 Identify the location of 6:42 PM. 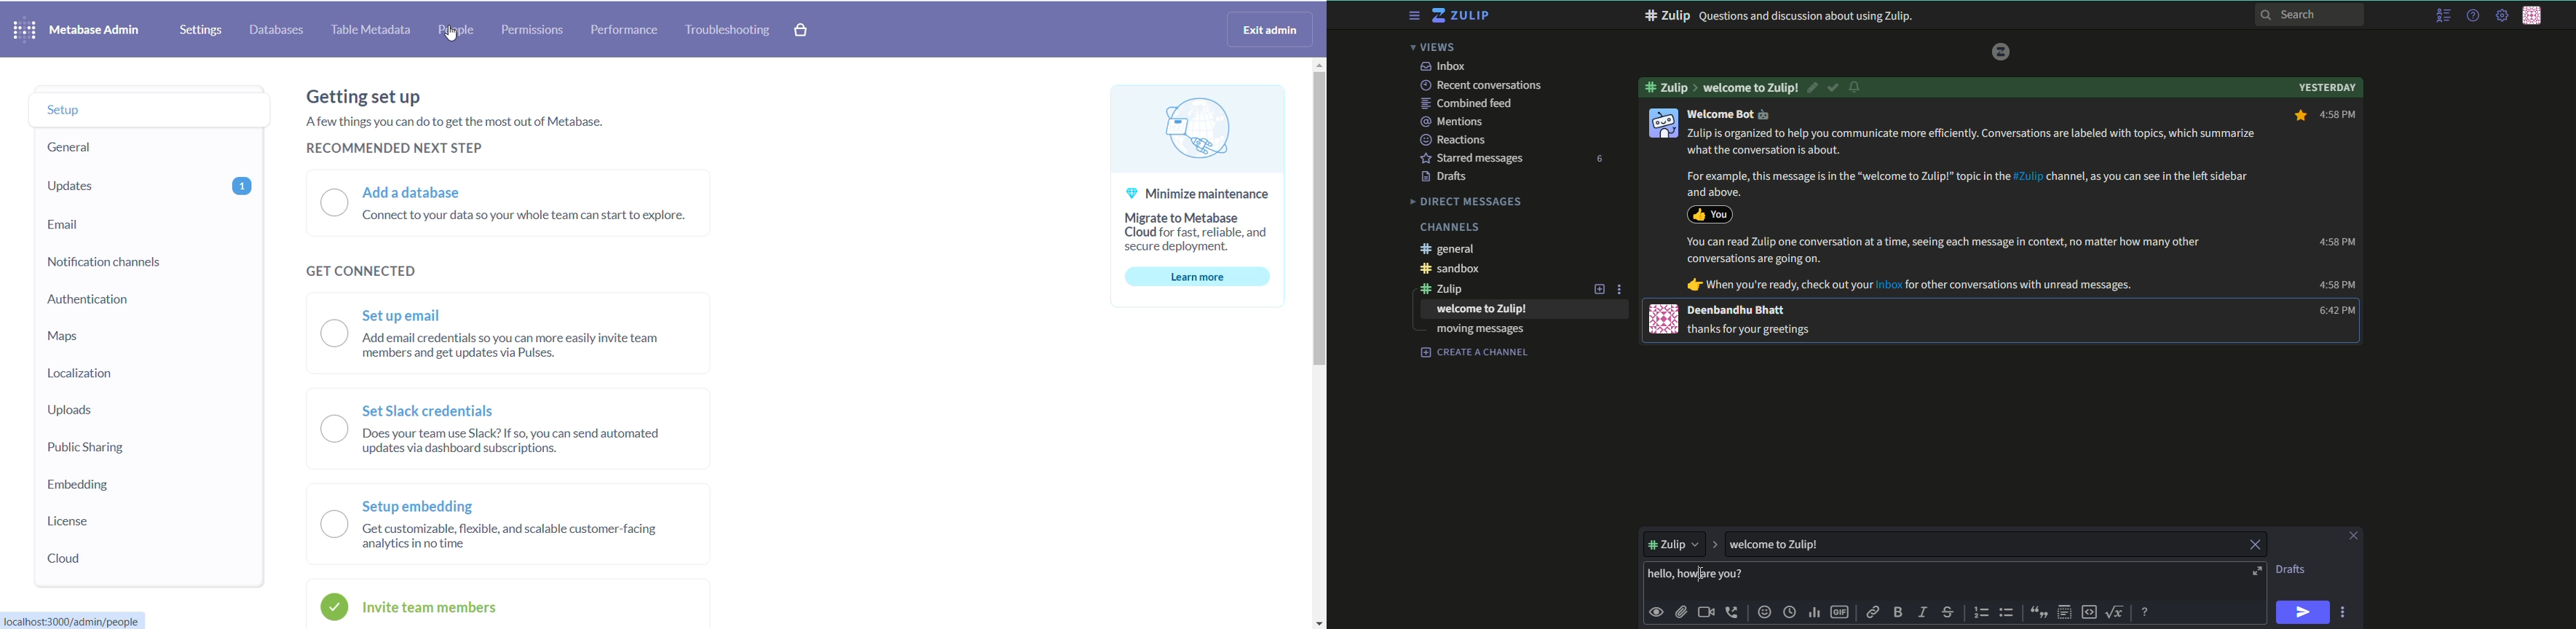
(2333, 311).